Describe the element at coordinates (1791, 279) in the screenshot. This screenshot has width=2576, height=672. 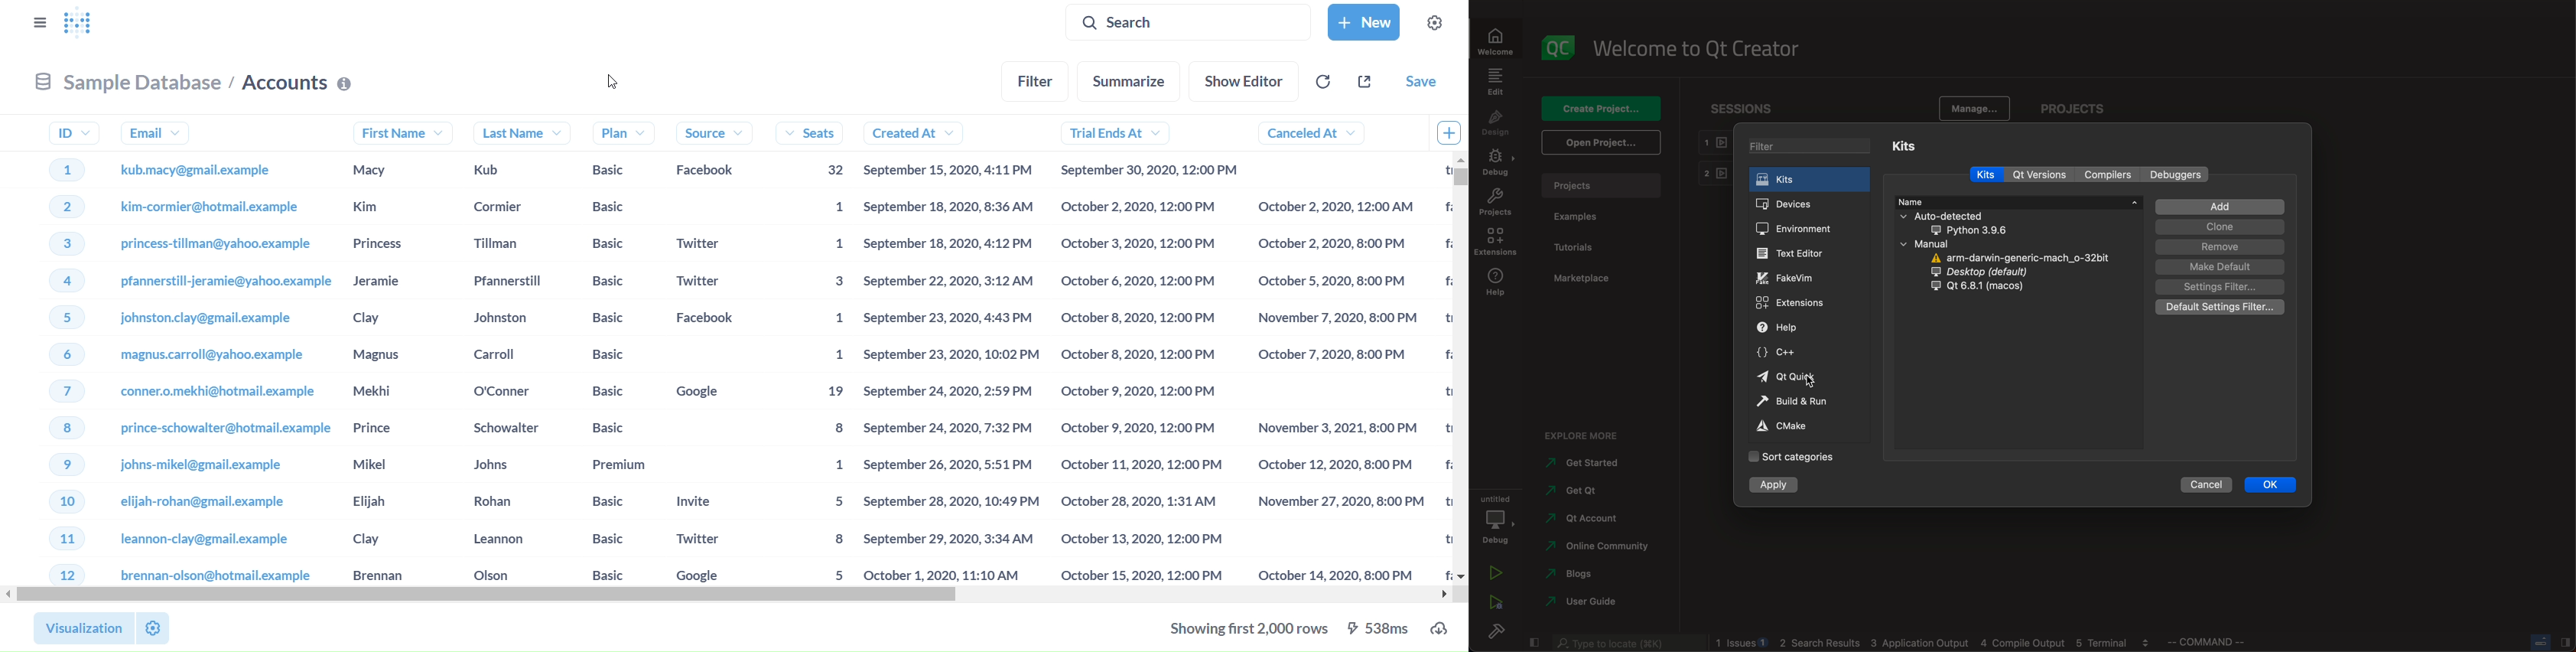
I see `fakevim` at that location.